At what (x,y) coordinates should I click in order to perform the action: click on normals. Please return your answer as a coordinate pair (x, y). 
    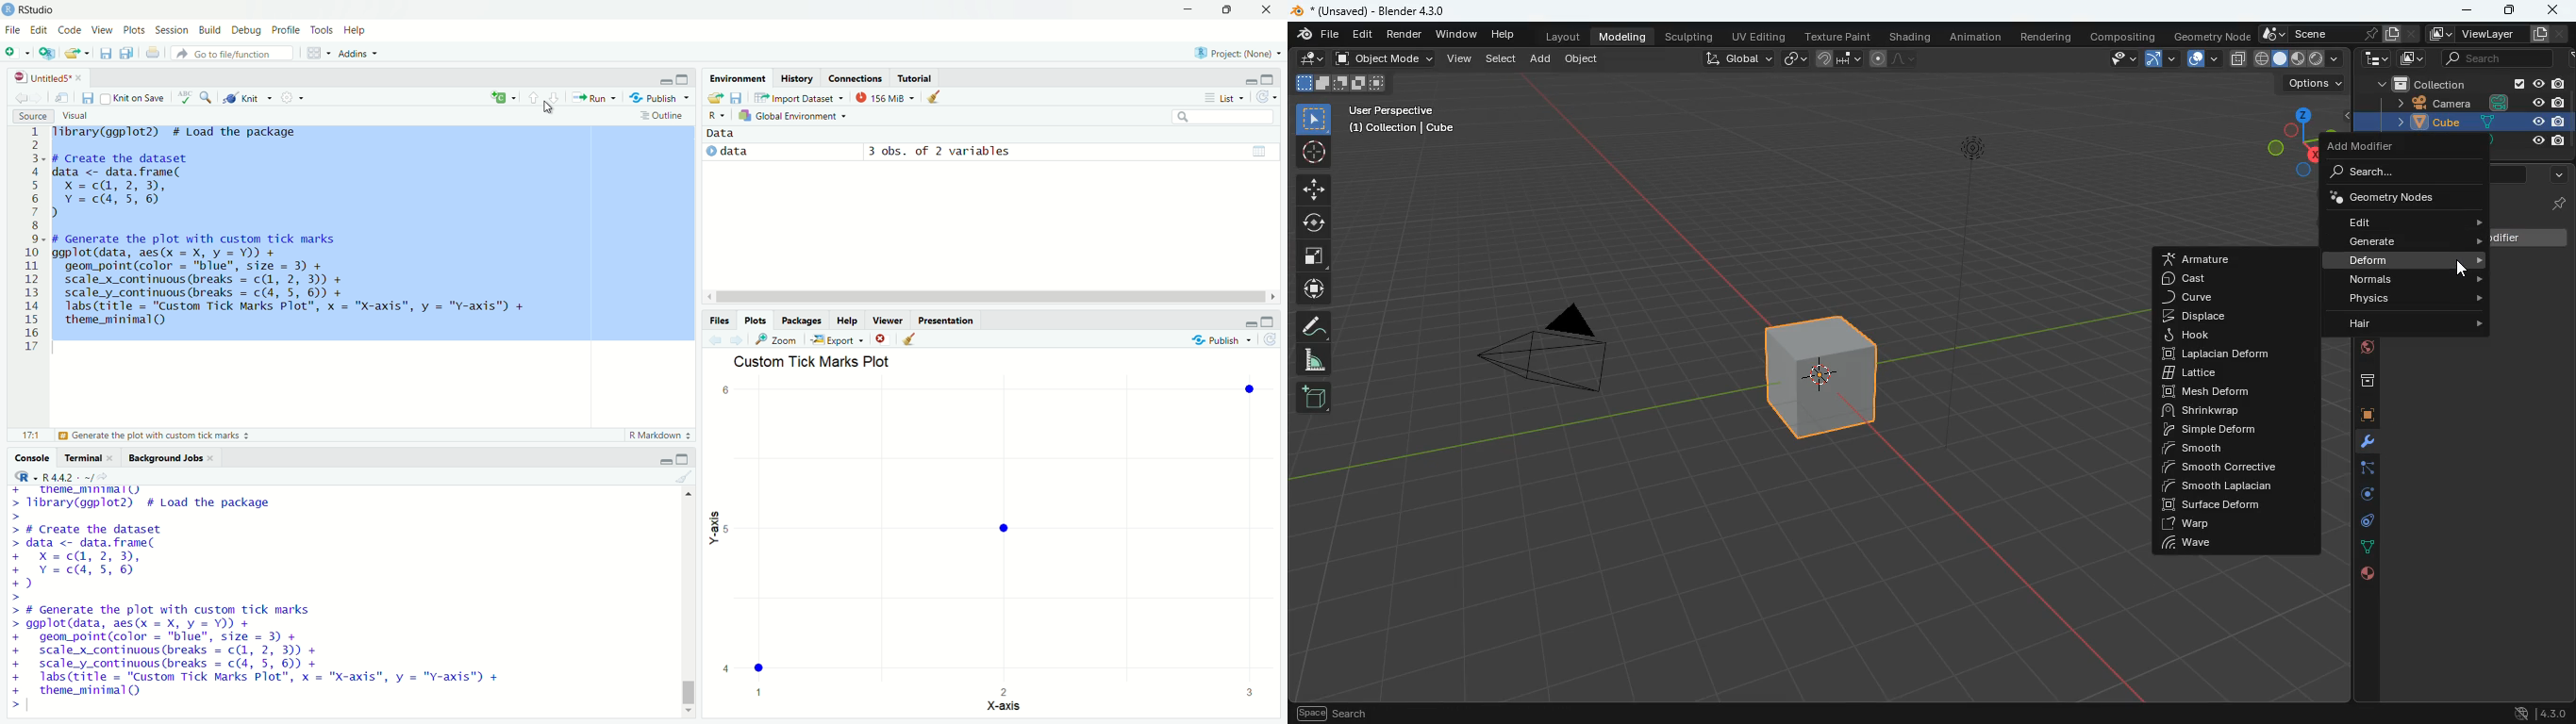
    Looking at the image, I should click on (2417, 281).